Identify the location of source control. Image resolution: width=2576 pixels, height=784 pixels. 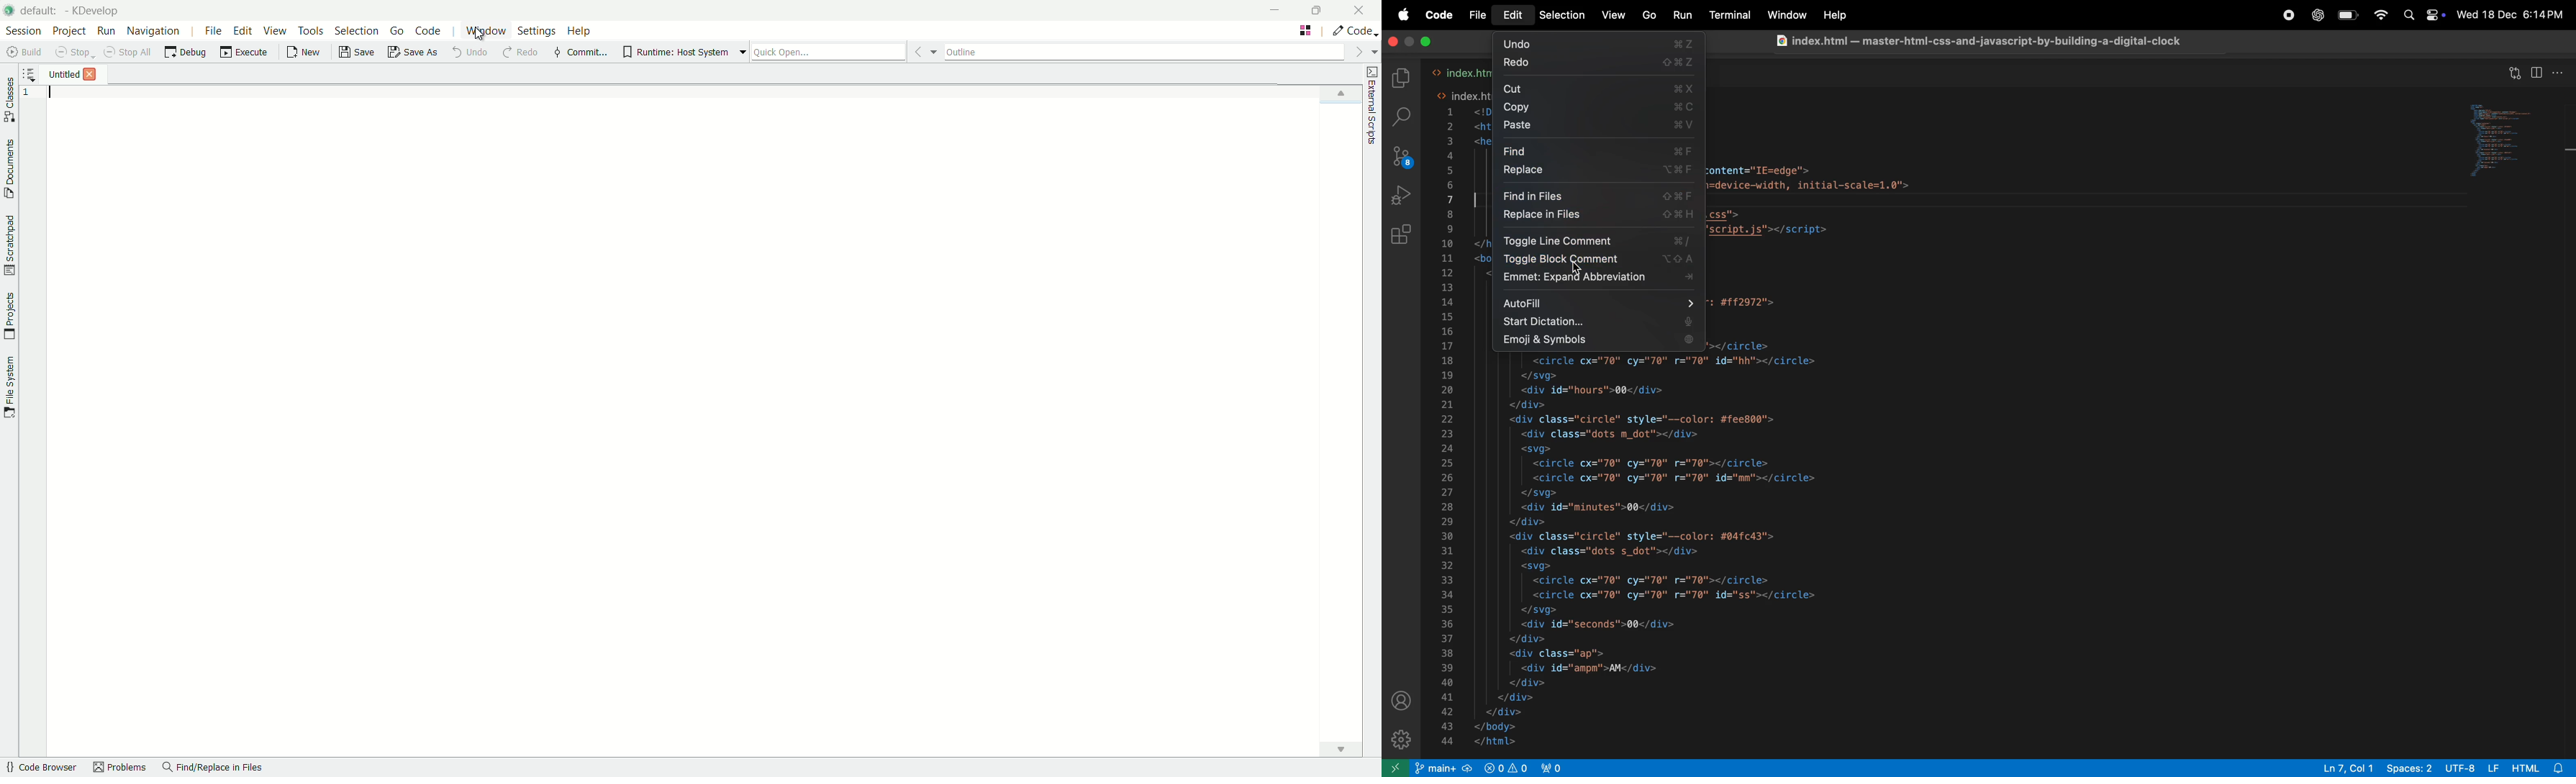
(1403, 158).